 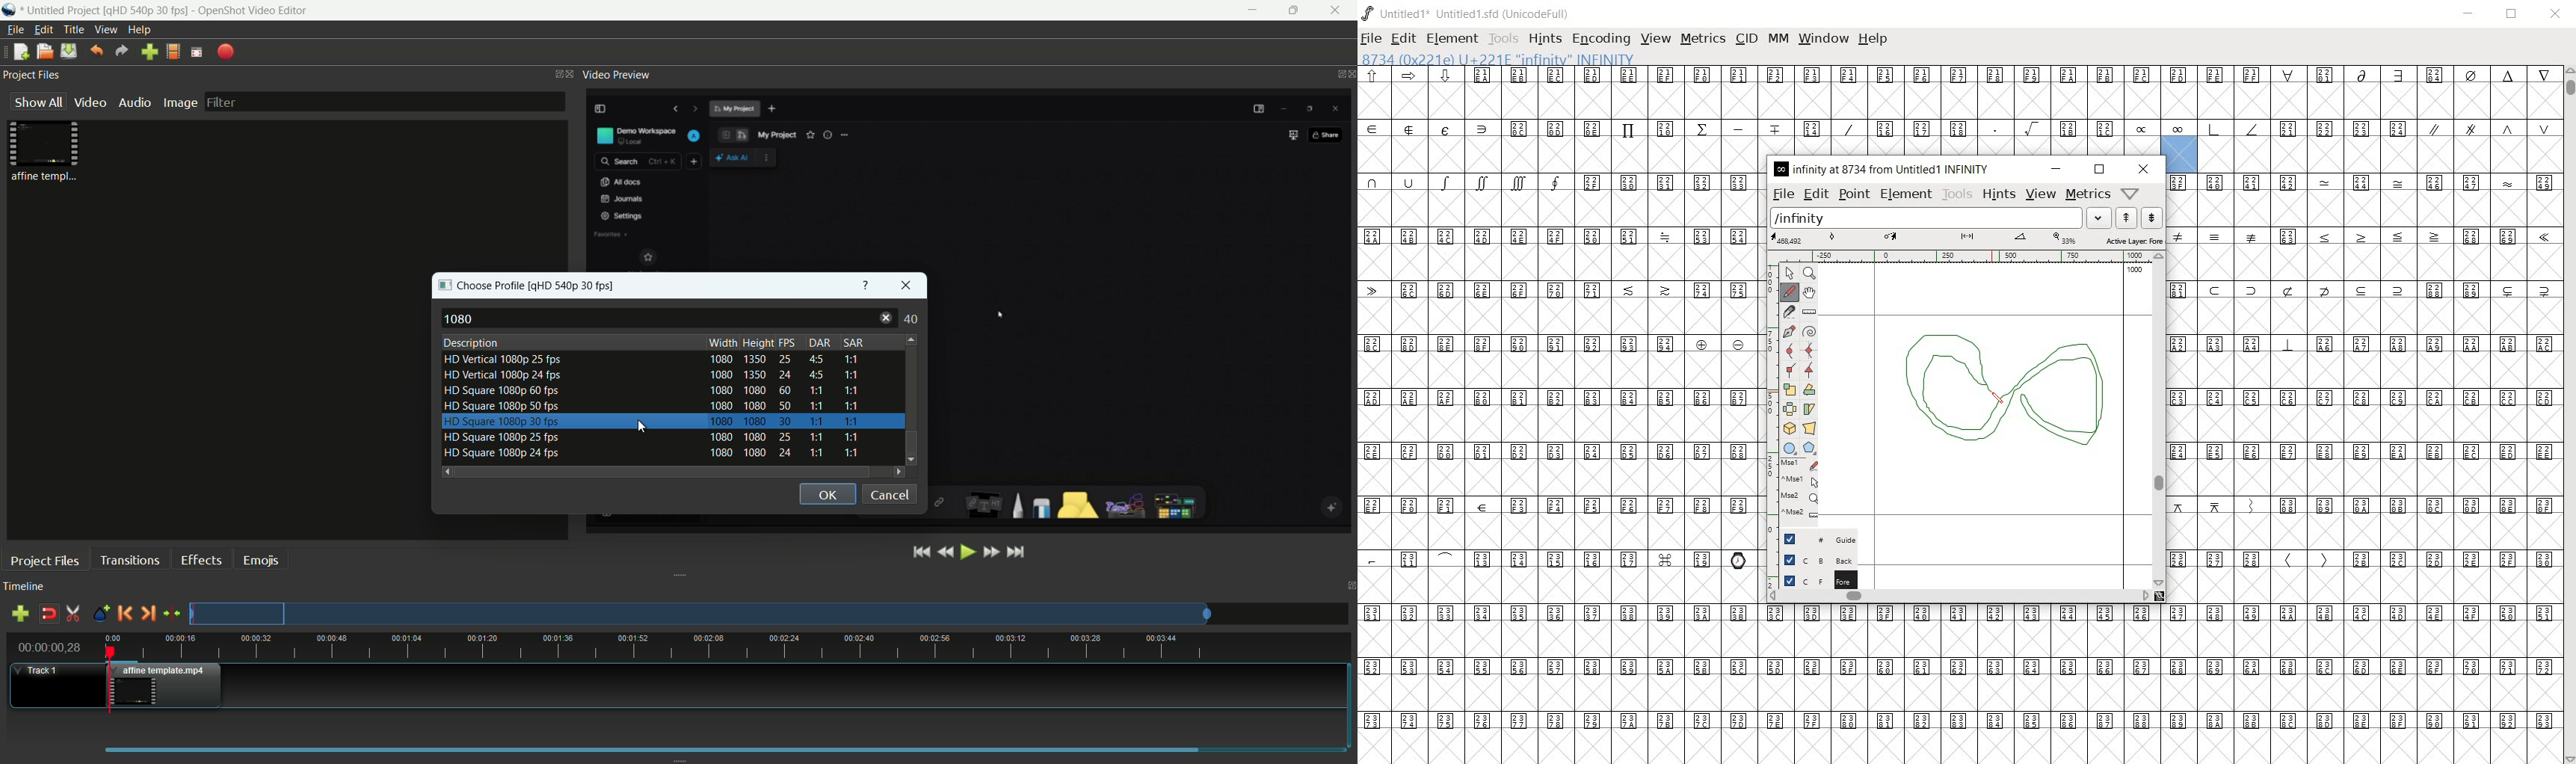 I want to click on timeline, so click(x=24, y=587).